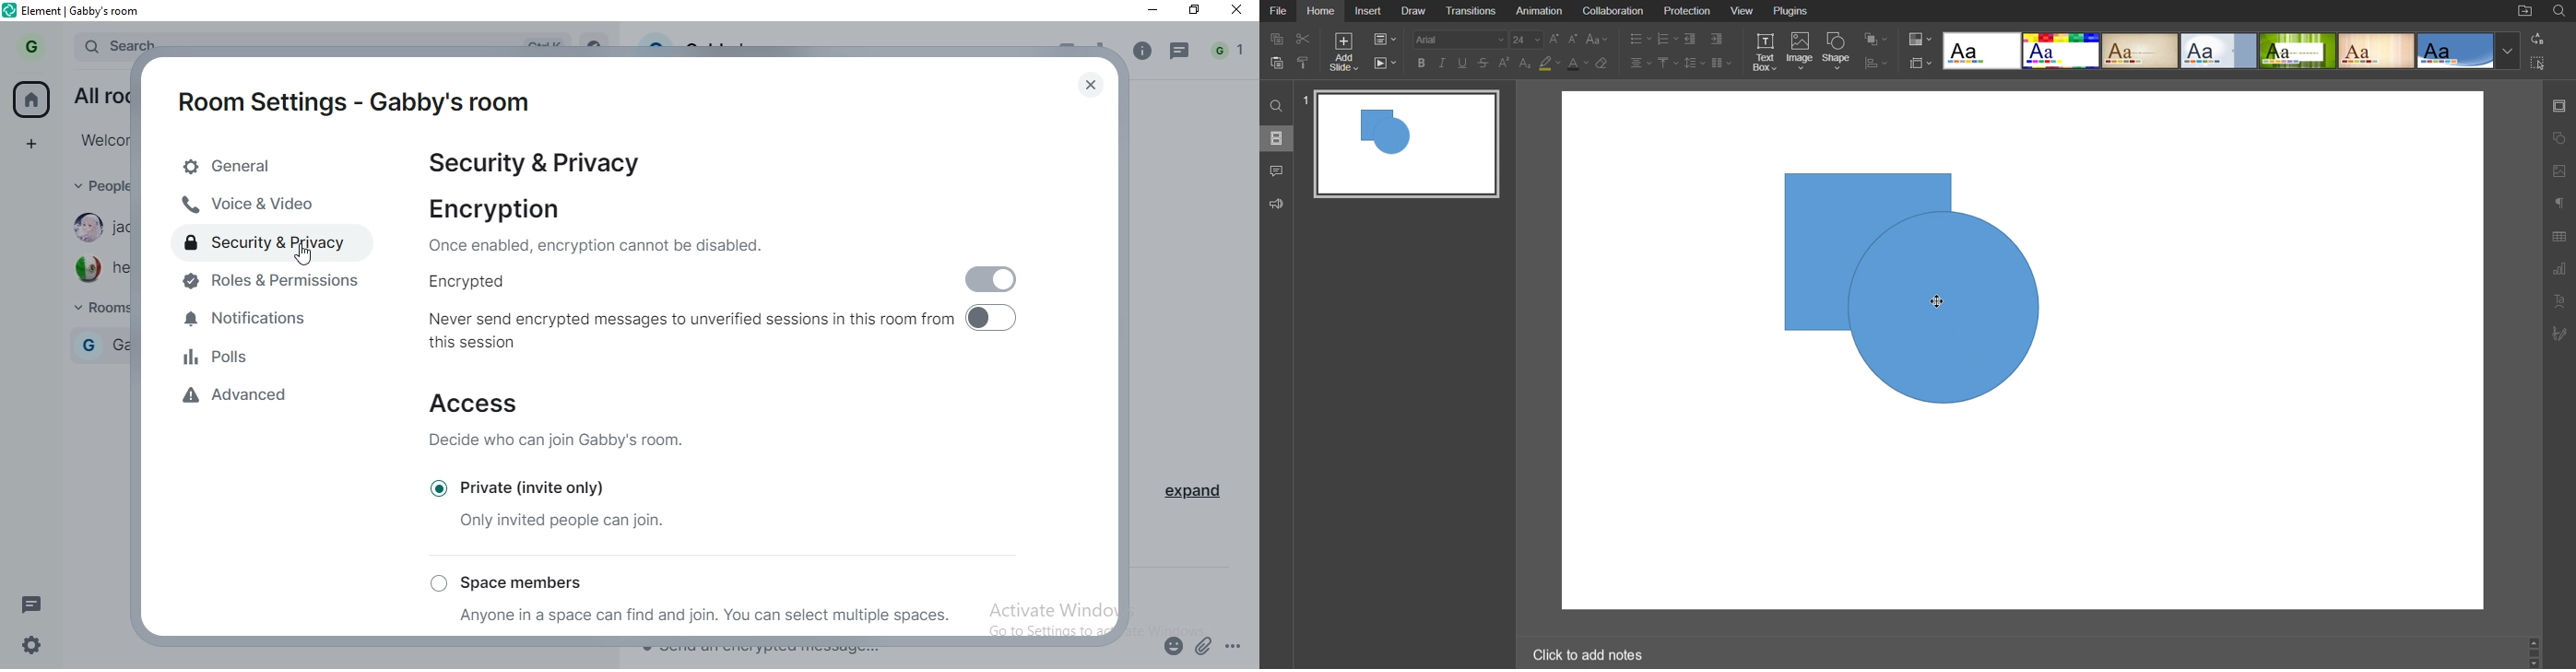  What do you see at coordinates (35, 45) in the screenshot?
I see `profile` at bounding box center [35, 45].